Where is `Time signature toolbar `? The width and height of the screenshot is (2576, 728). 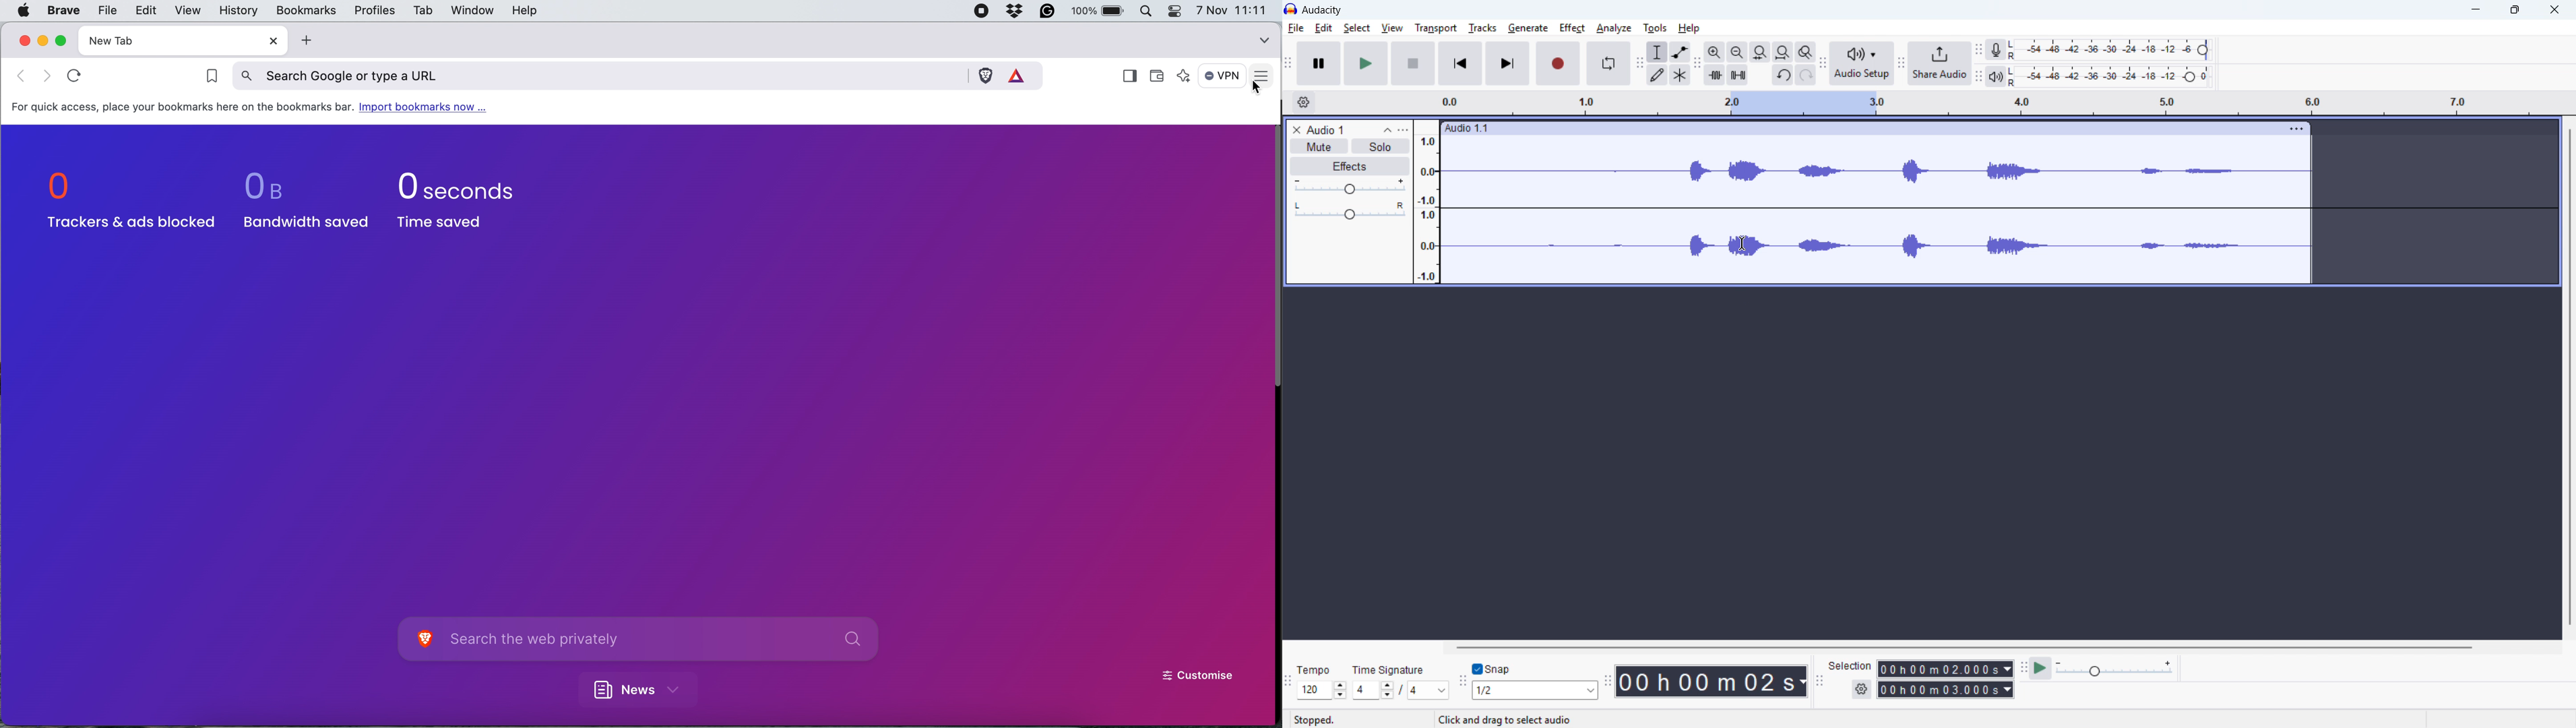
Time signature toolbar  is located at coordinates (1289, 681).